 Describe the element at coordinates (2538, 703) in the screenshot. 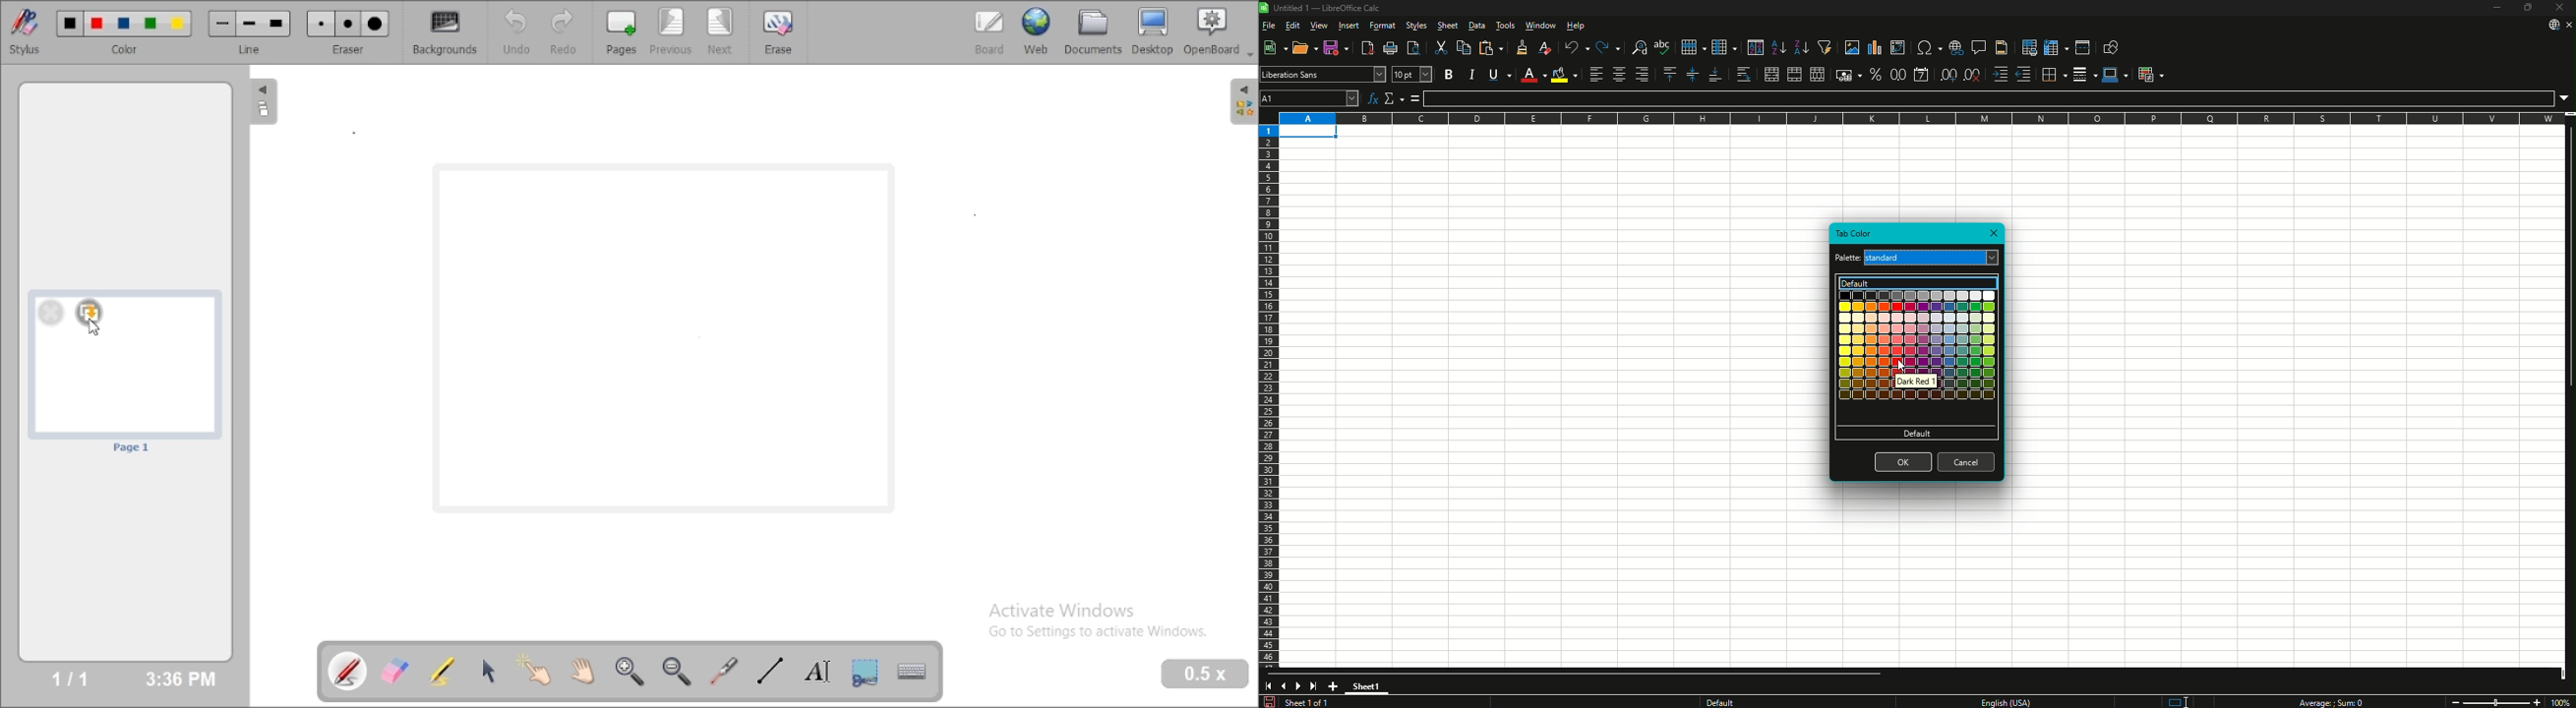

I see `Zoom in` at that location.